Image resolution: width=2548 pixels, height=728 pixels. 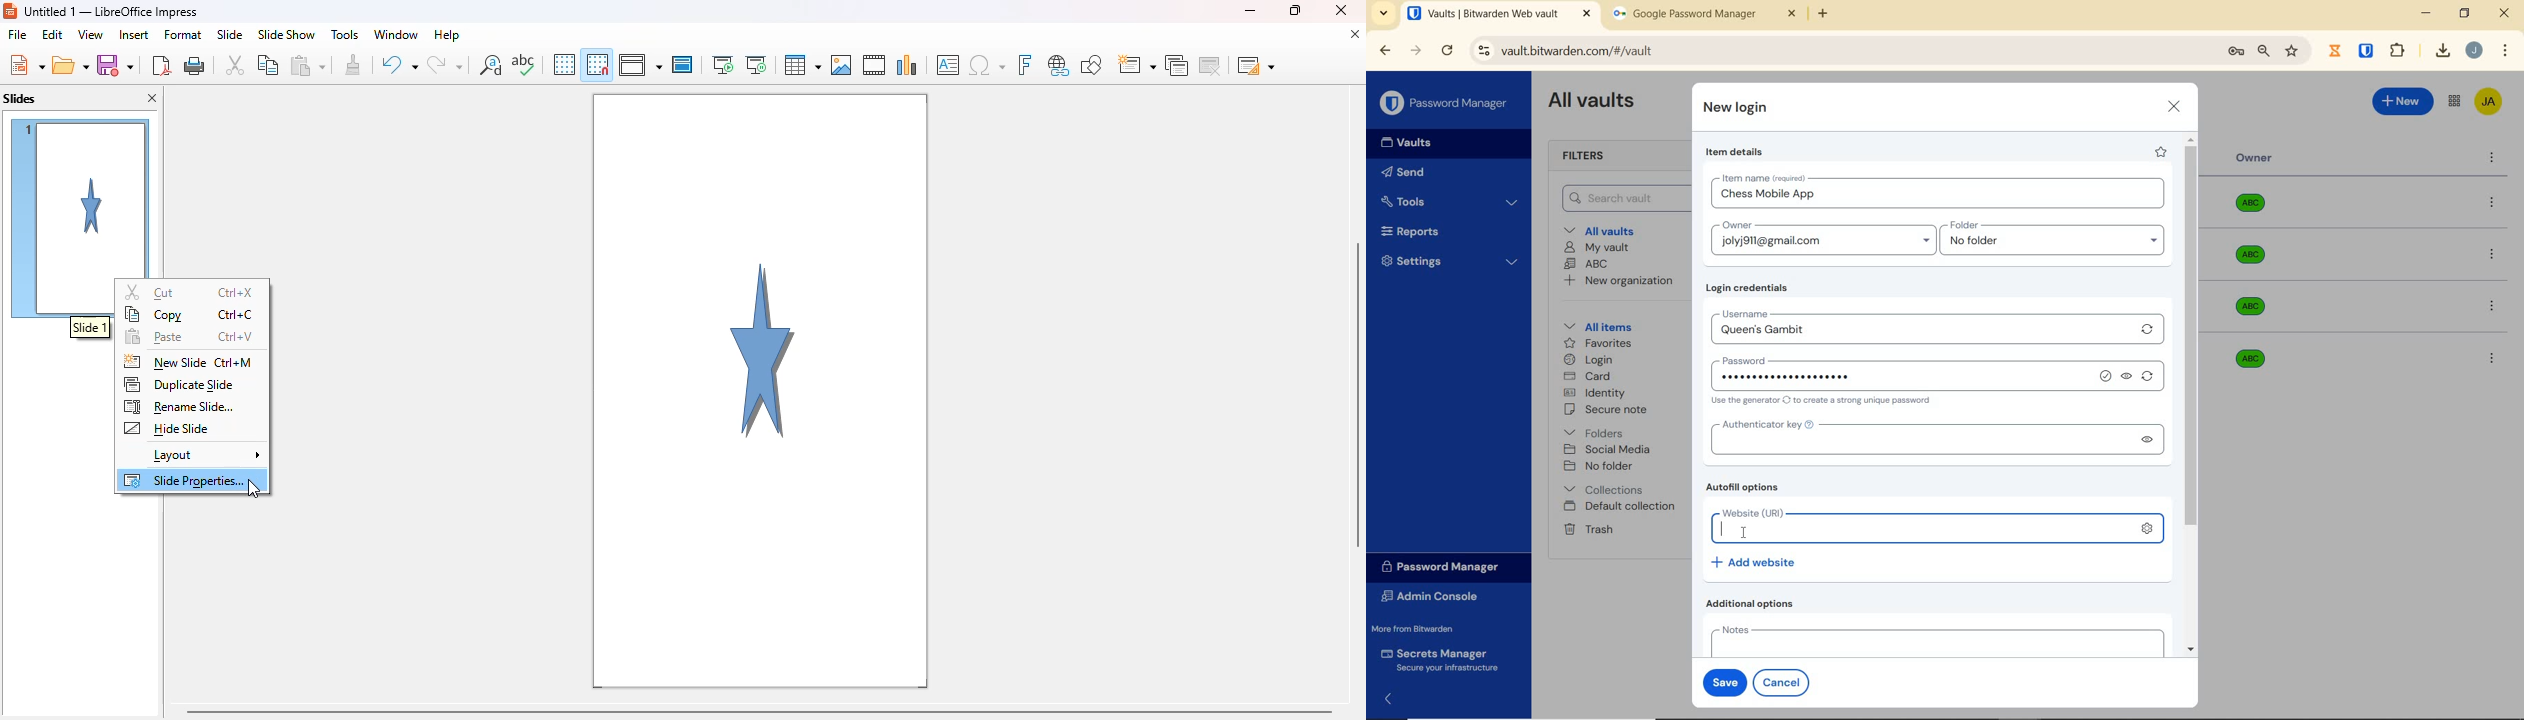 What do you see at coordinates (10, 11) in the screenshot?
I see `logo` at bounding box center [10, 11].